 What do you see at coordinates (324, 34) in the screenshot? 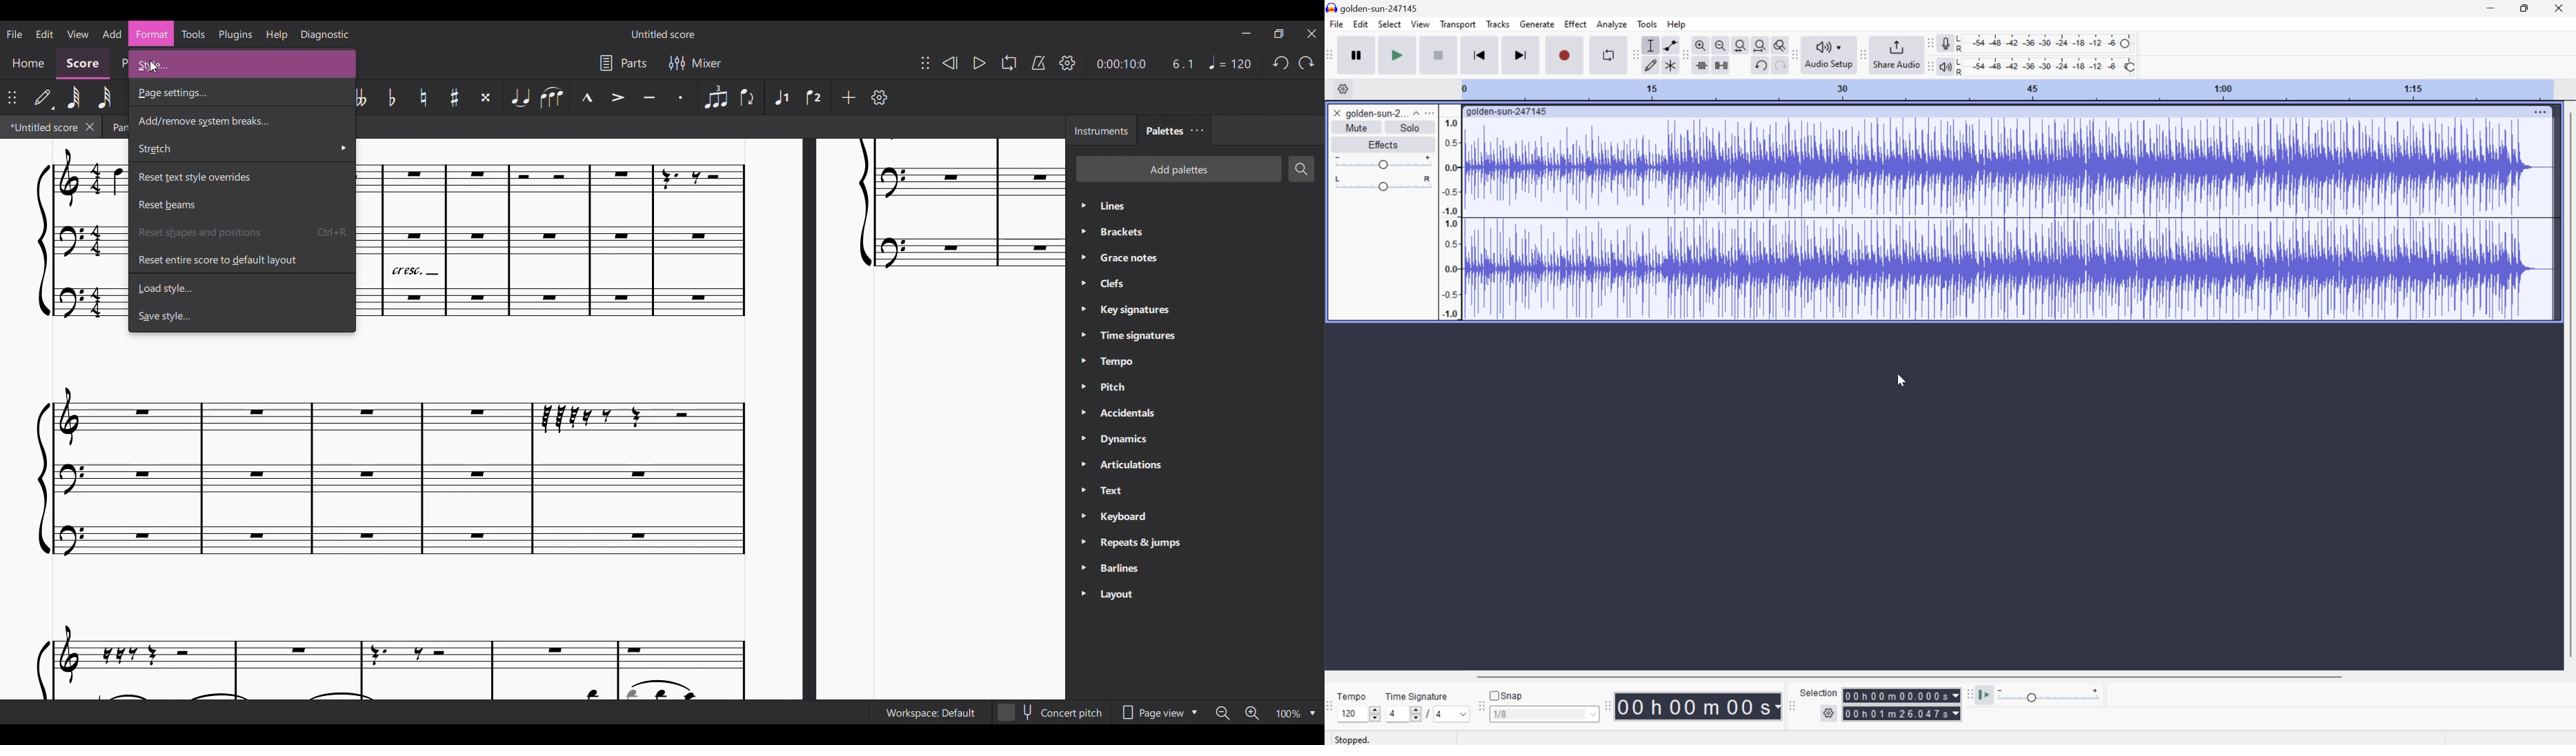
I see `Diagnostic menu` at bounding box center [324, 34].